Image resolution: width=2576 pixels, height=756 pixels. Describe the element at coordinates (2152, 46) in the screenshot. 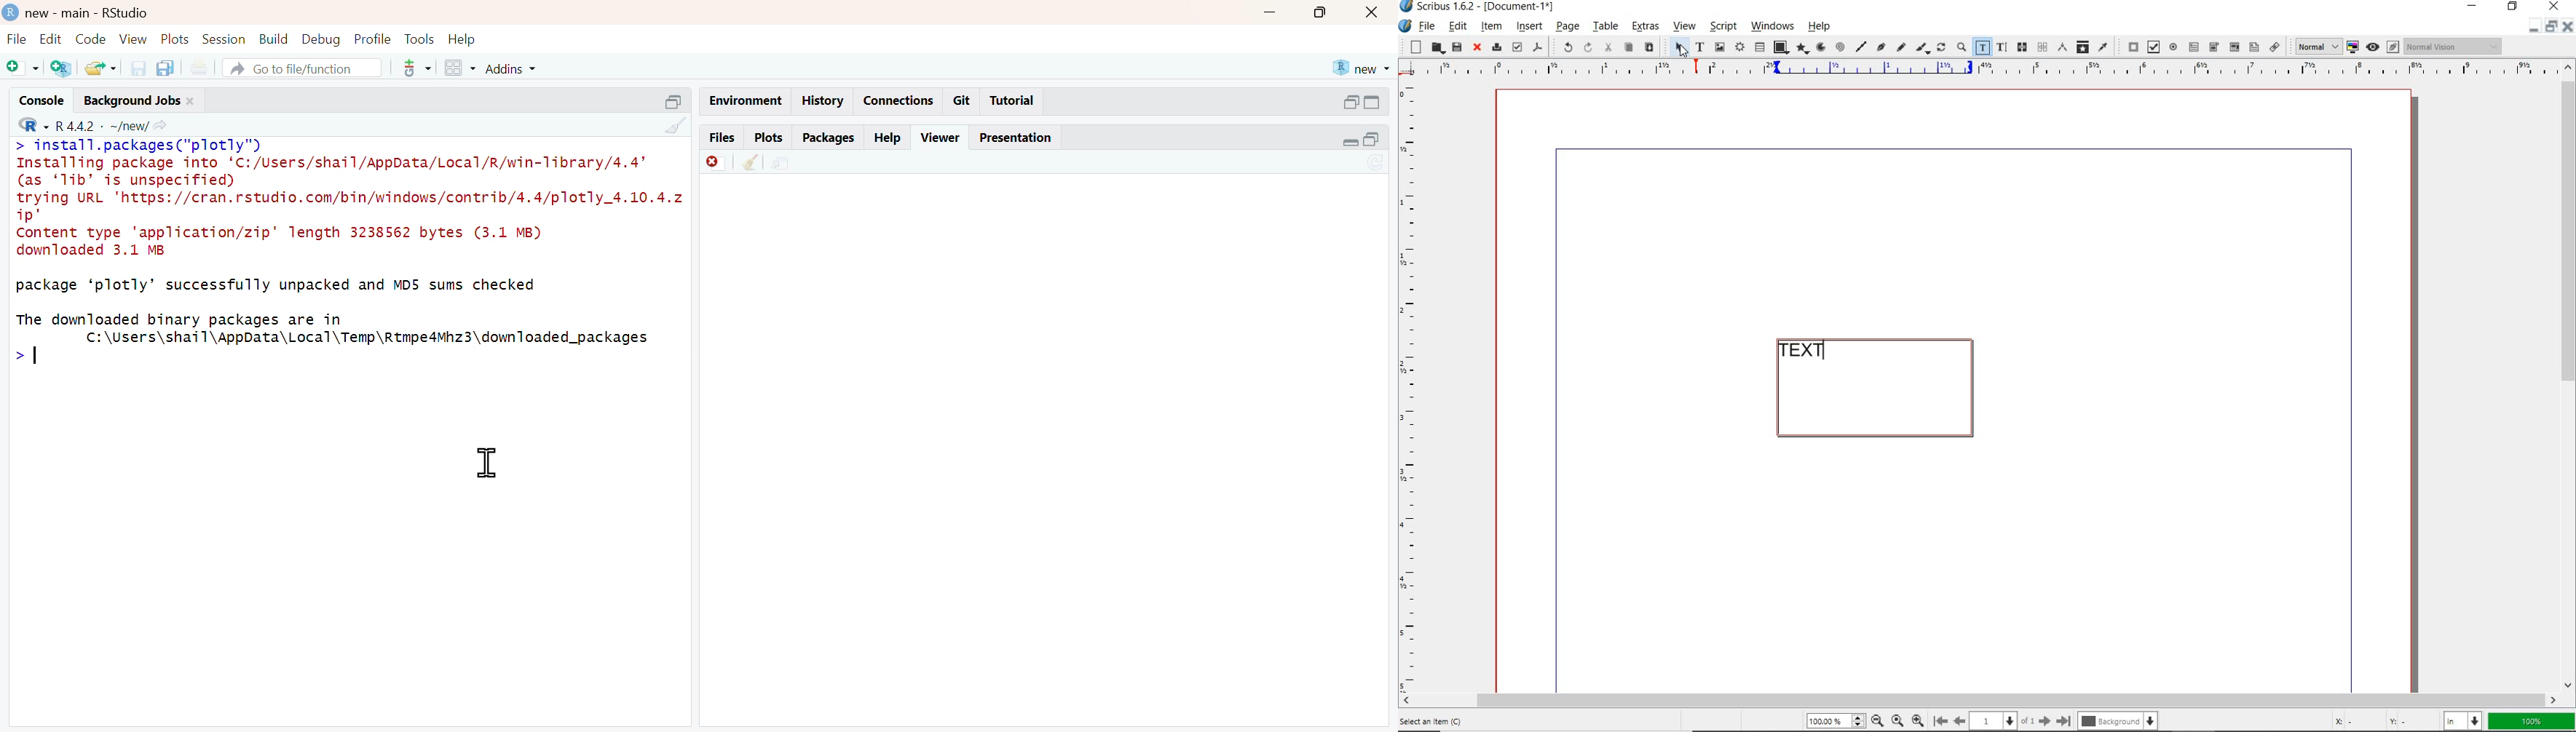

I see `pdf check box` at that location.